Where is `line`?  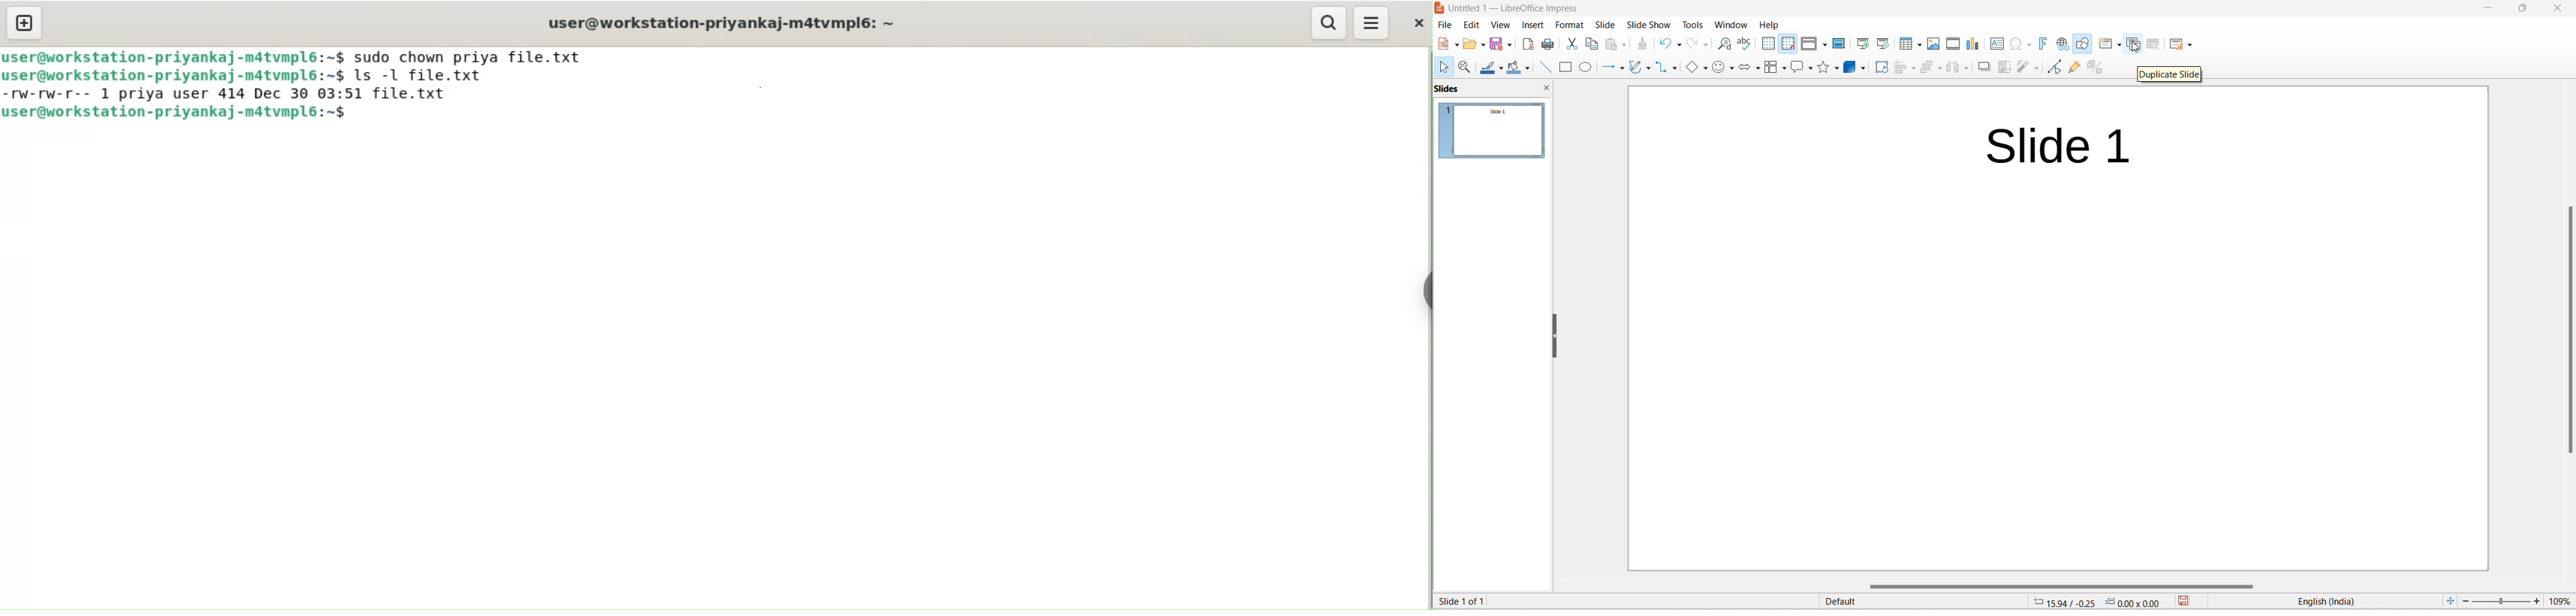 line is located at coordinates (1547, 70).